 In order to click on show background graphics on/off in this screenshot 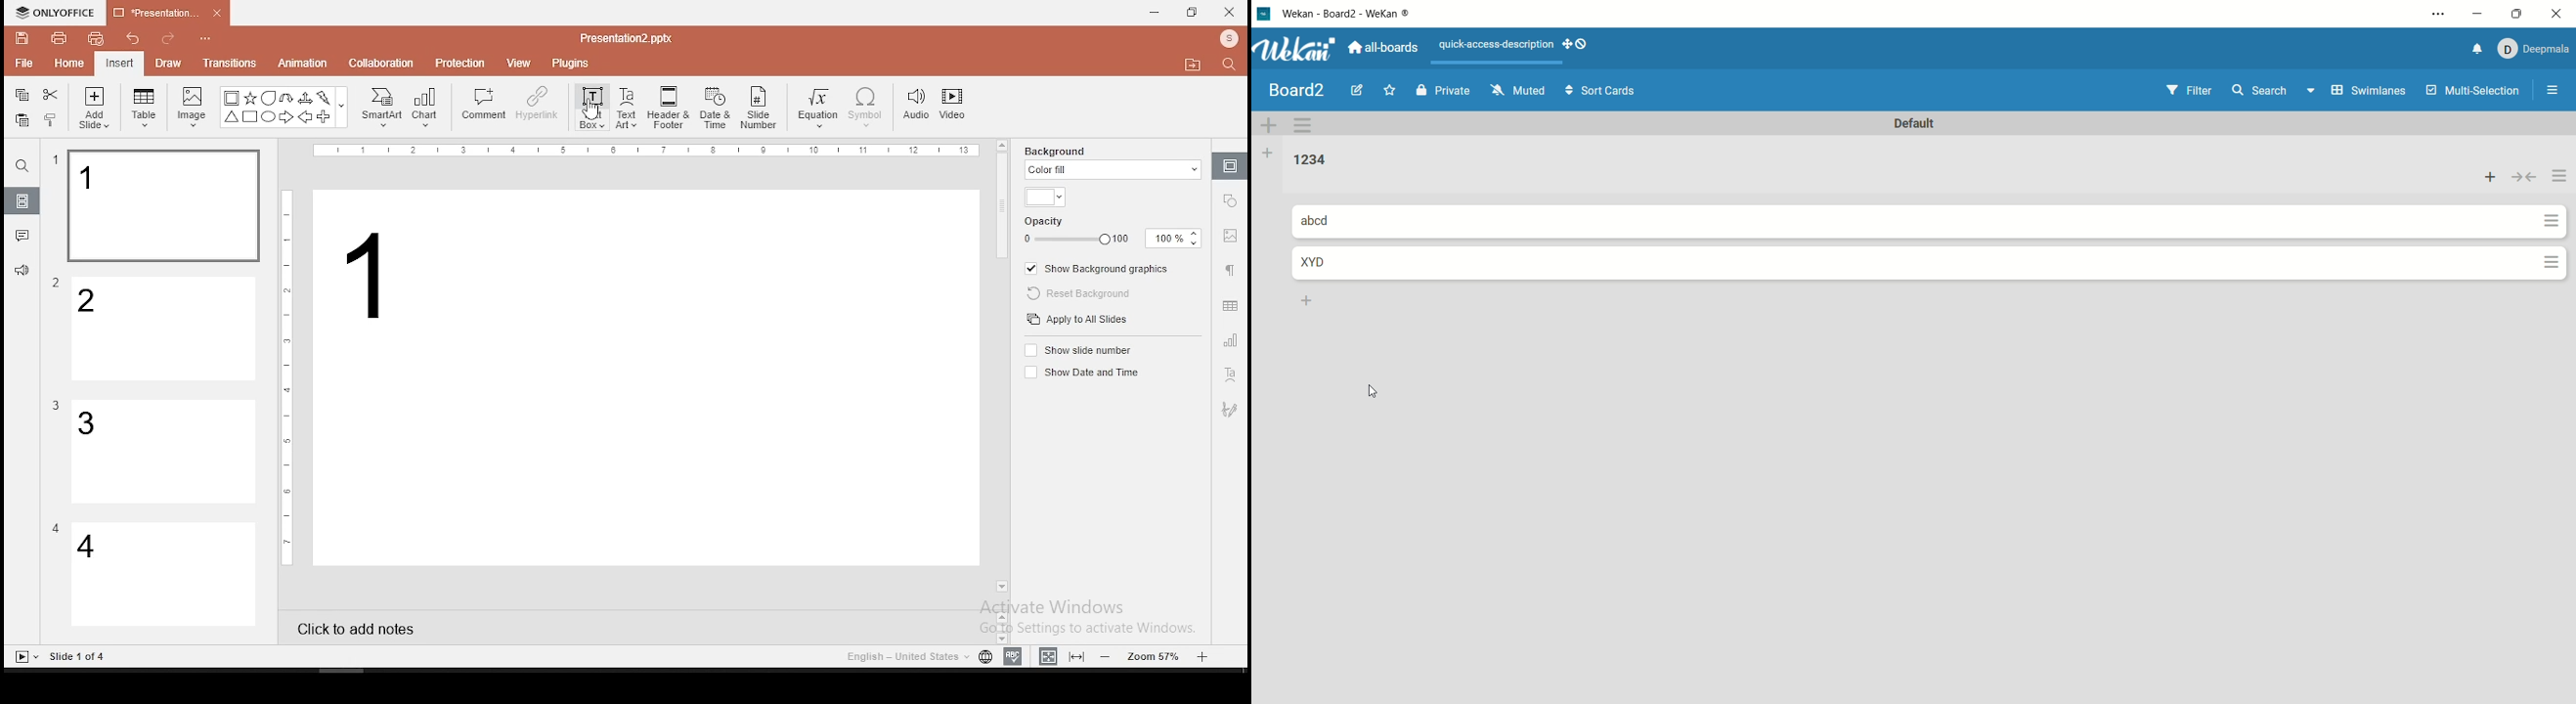, I will do `click(1096, 270)`.